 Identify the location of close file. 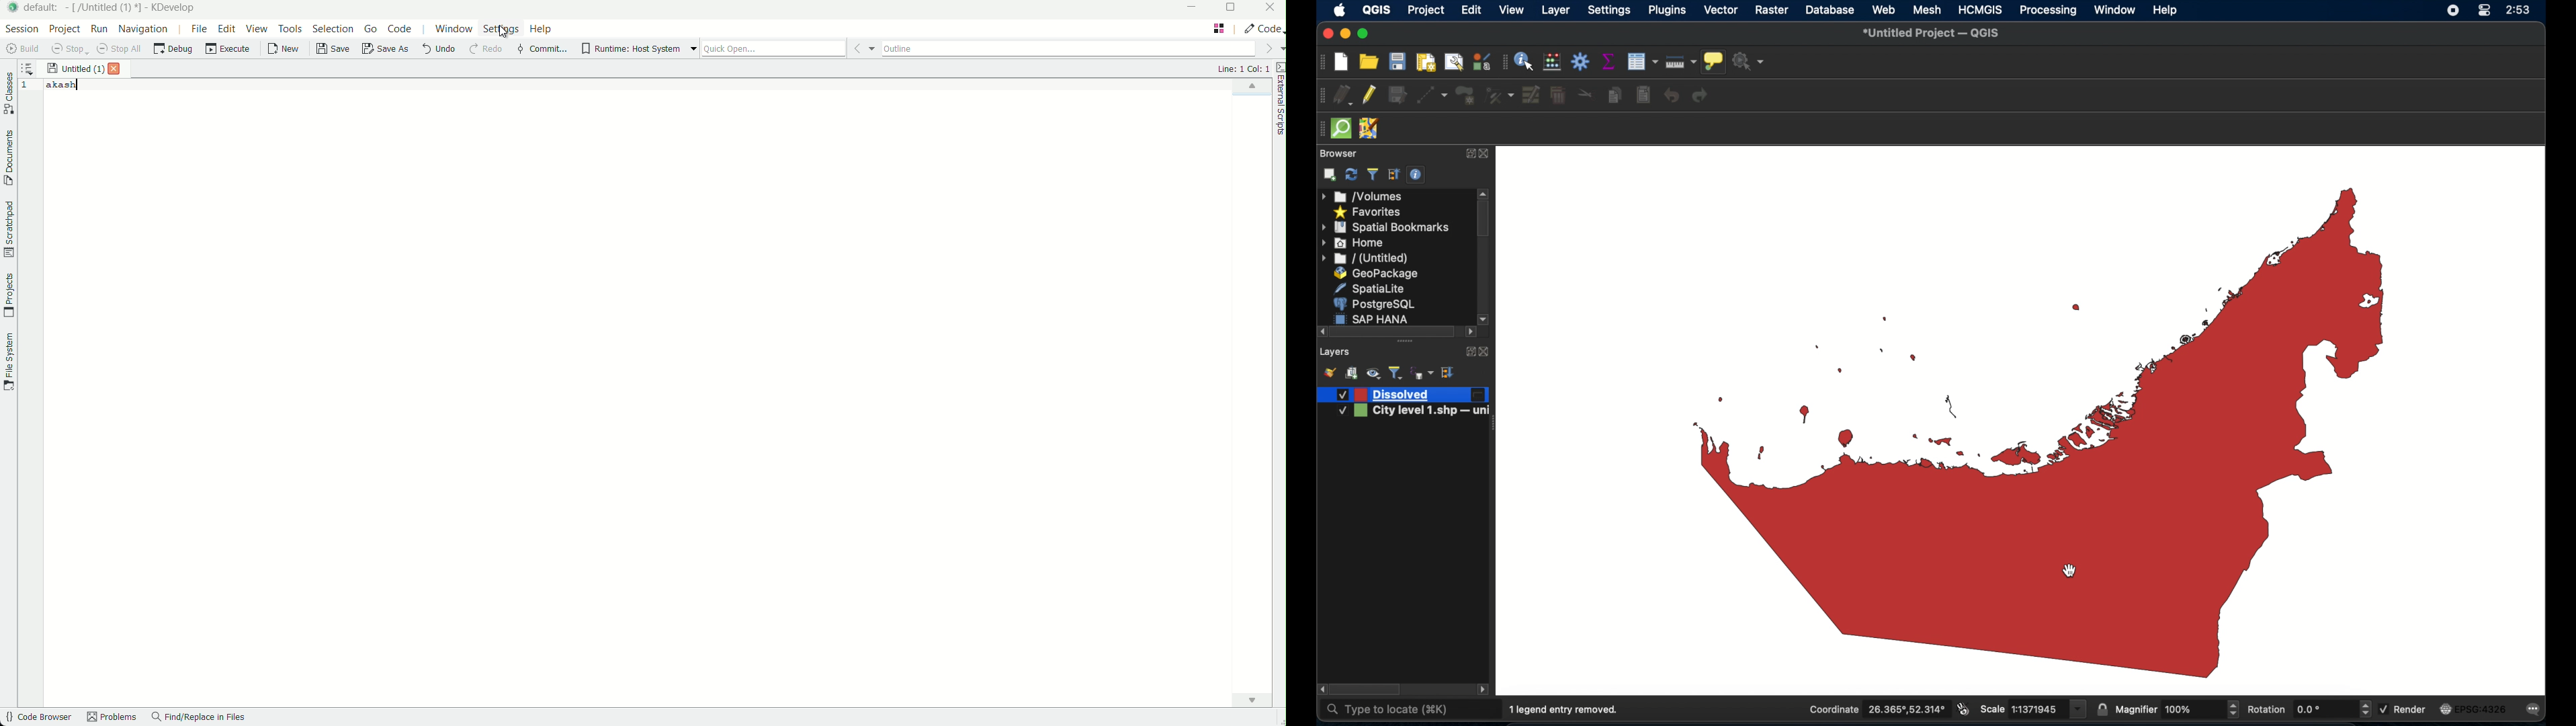
(118, 69).